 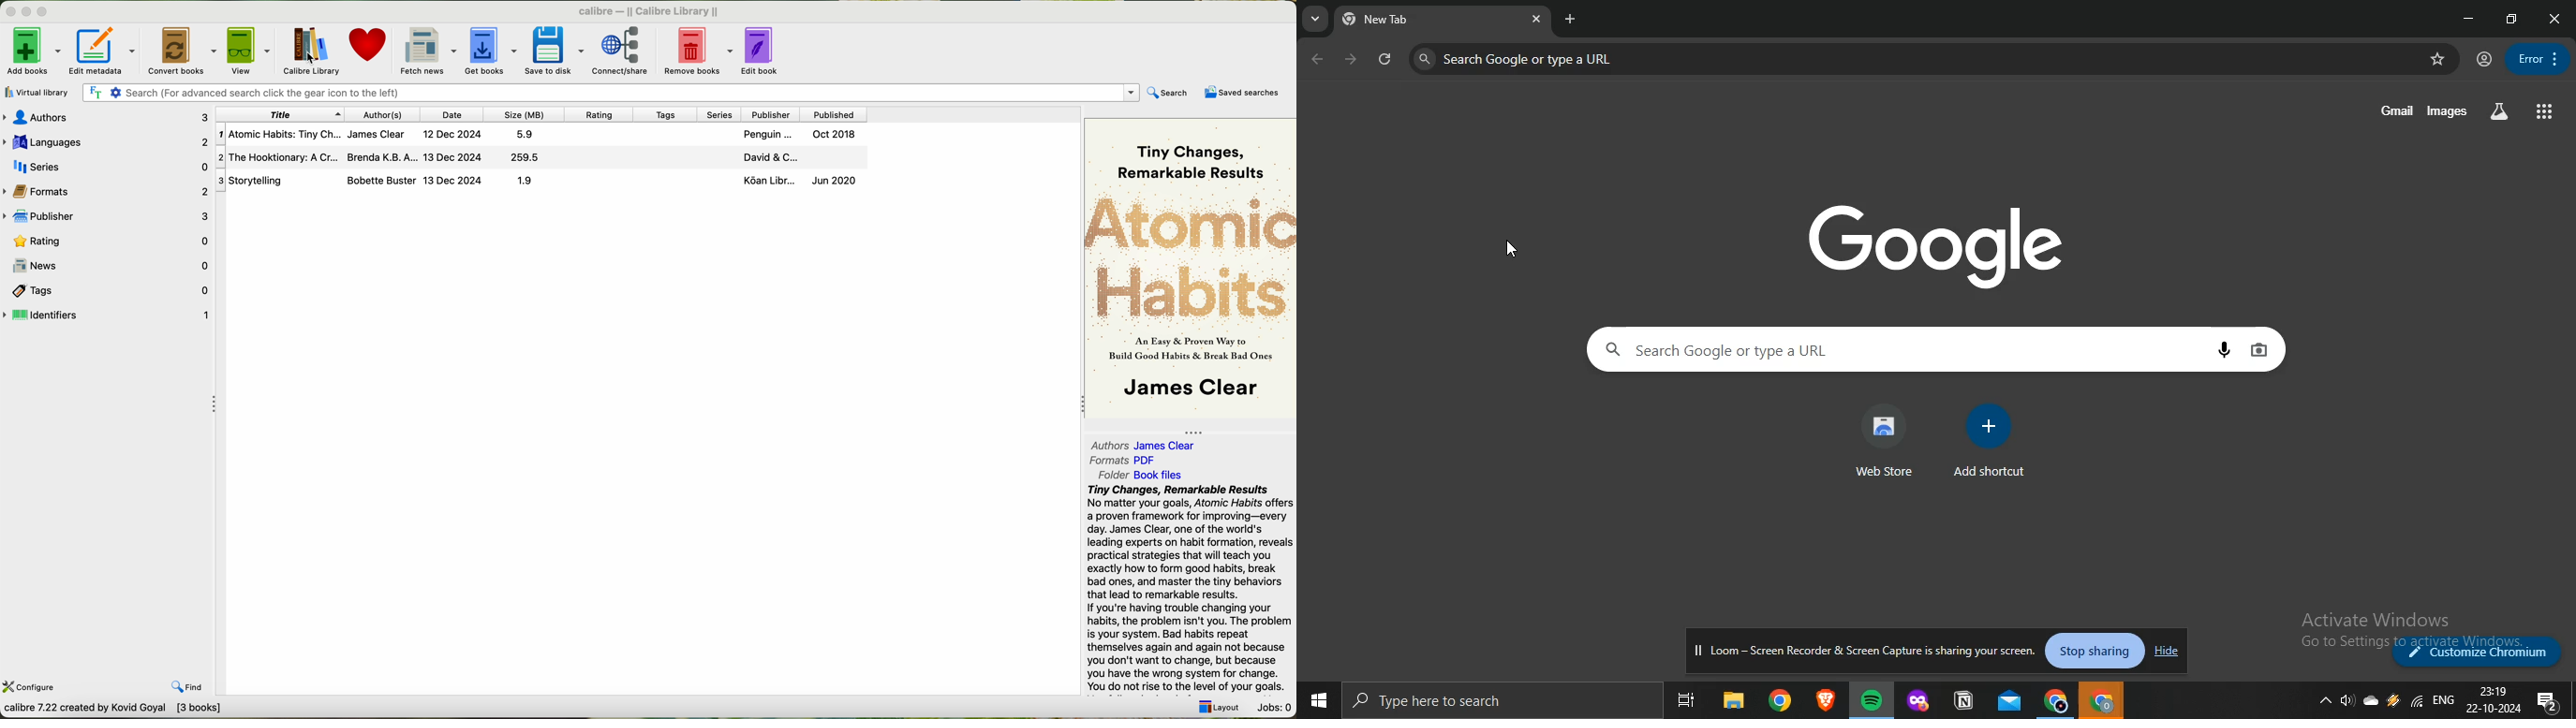 What do you see at coordinates (2439, 60) in the screenshot?
I see `bookmark this tab` at bounding box center [2439, 60].